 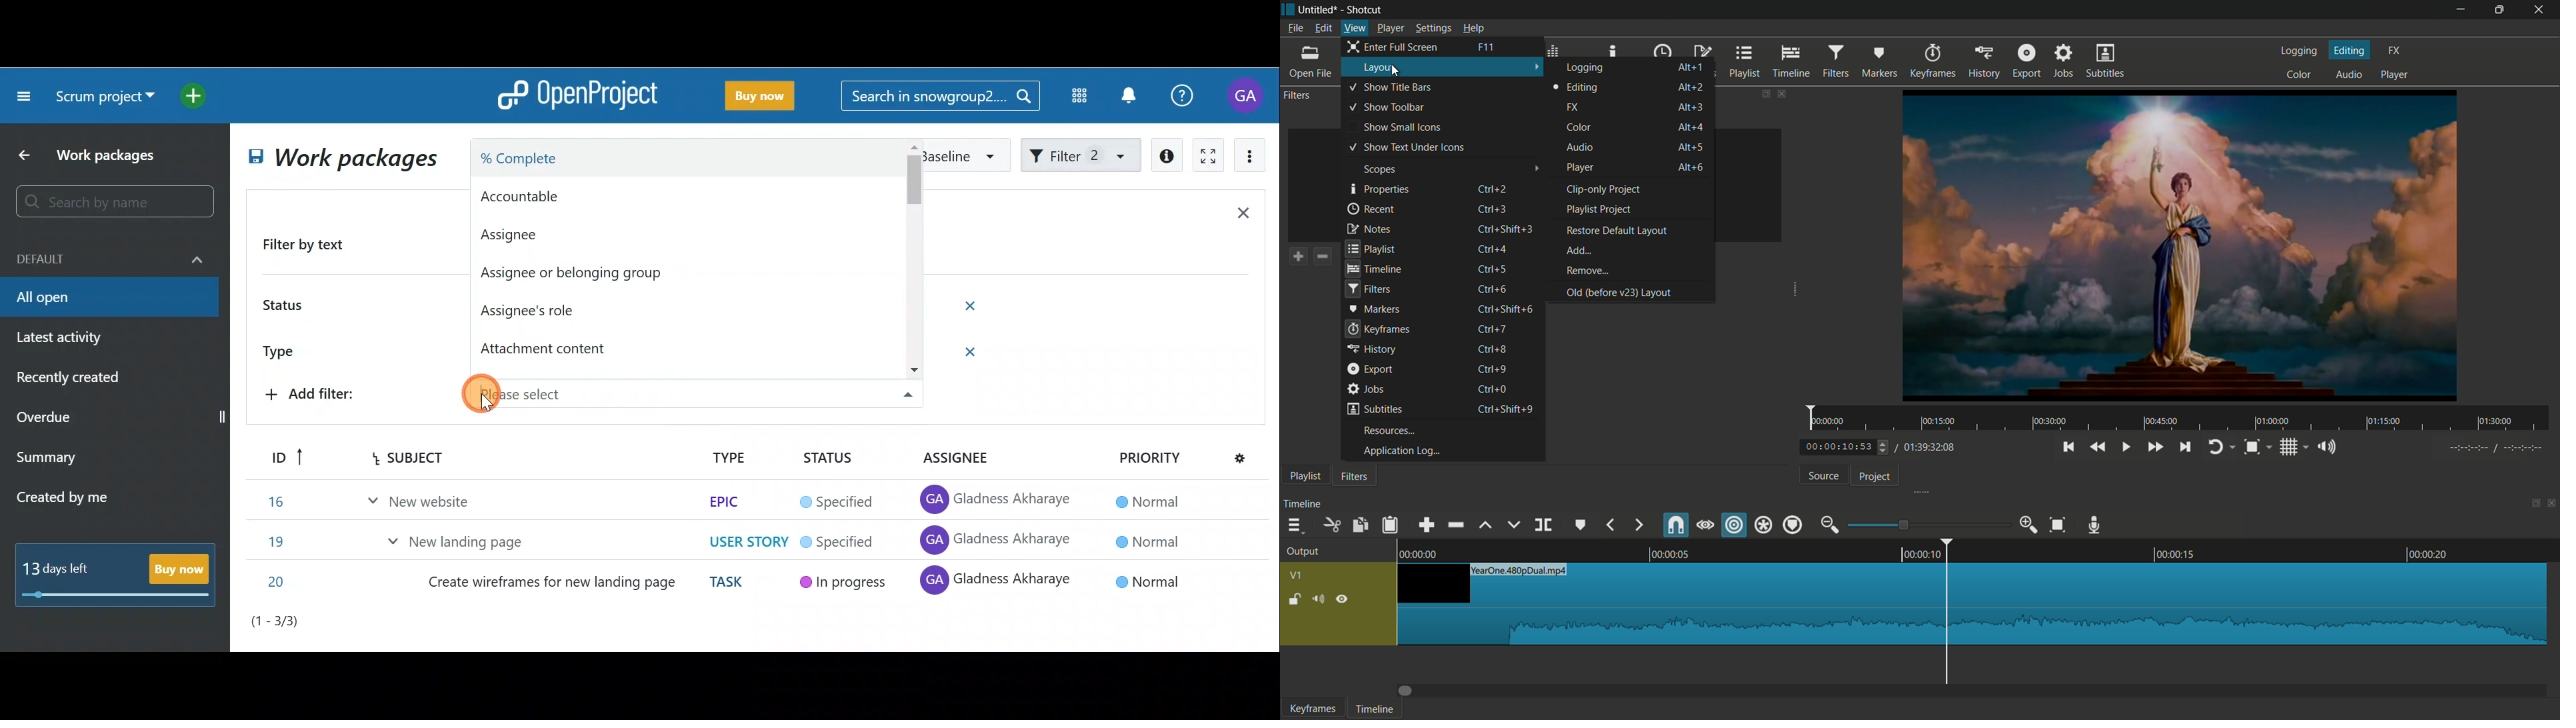 What do you see at coordinates (1829, 525) in the screenshot?
I see `zoom out` at bounding box center [1829, 525].